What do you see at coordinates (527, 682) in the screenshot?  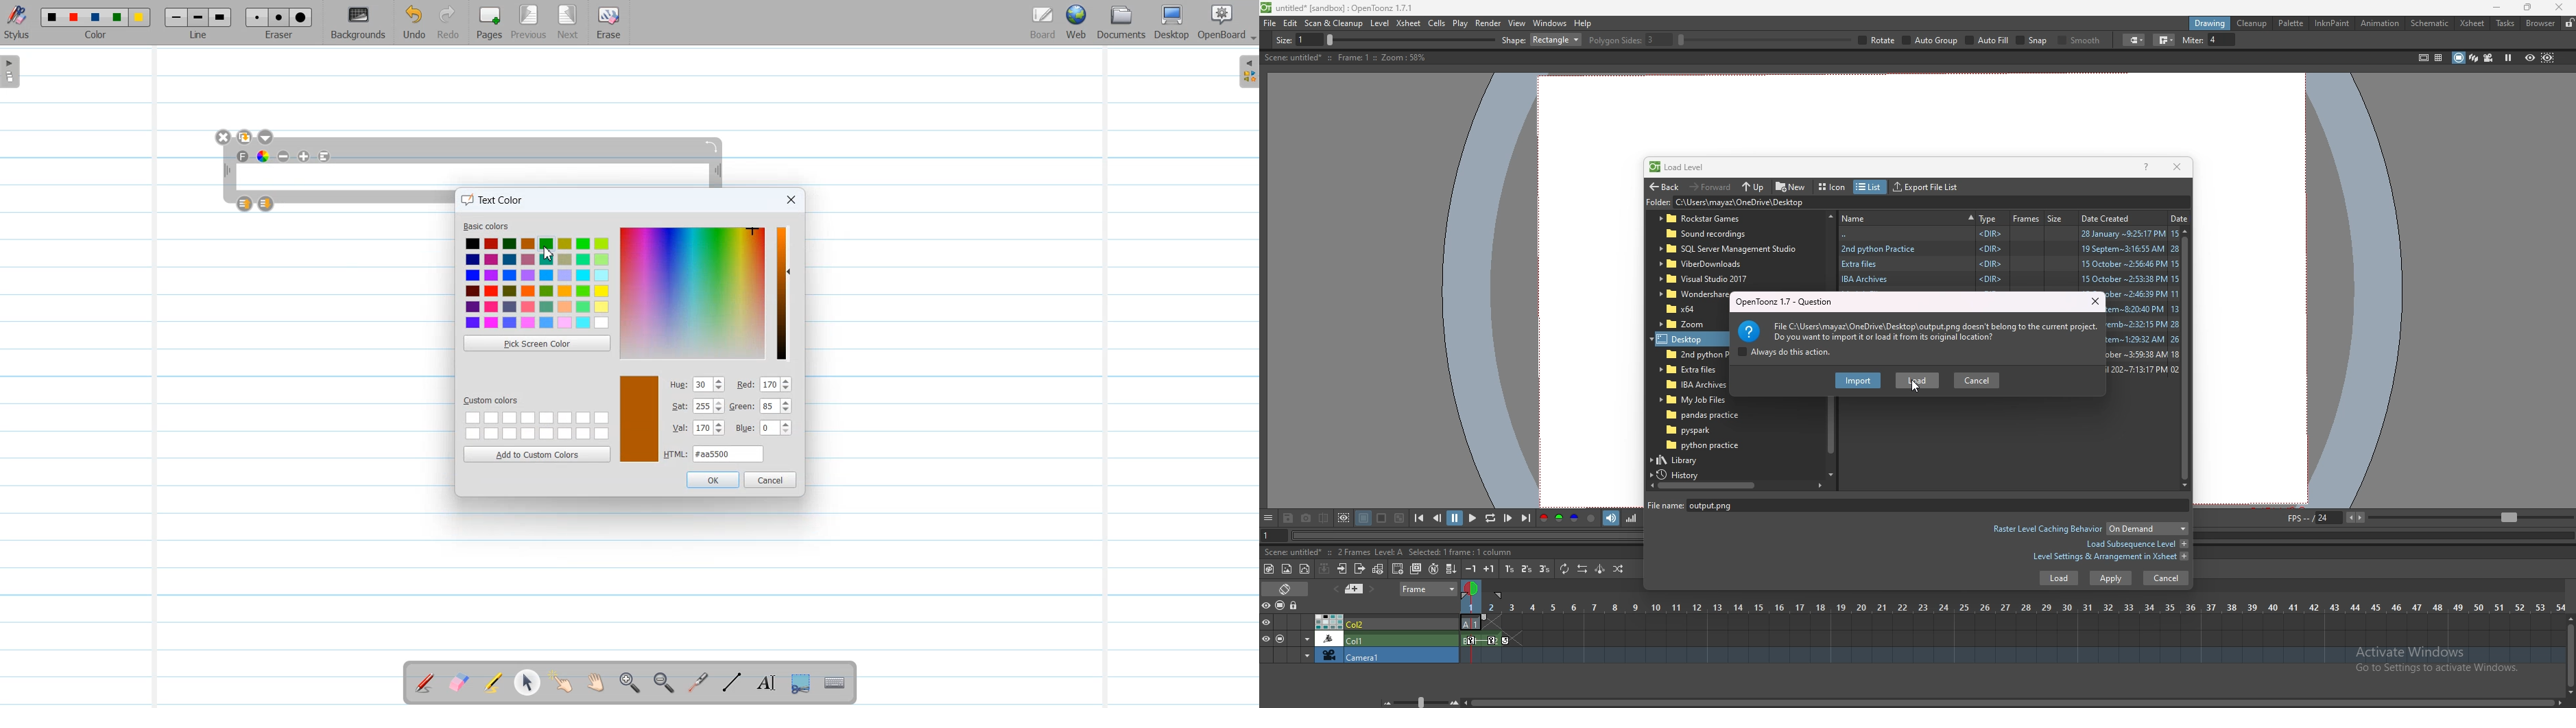 I see `Select and modify Object` at bounding box center [527, 682].